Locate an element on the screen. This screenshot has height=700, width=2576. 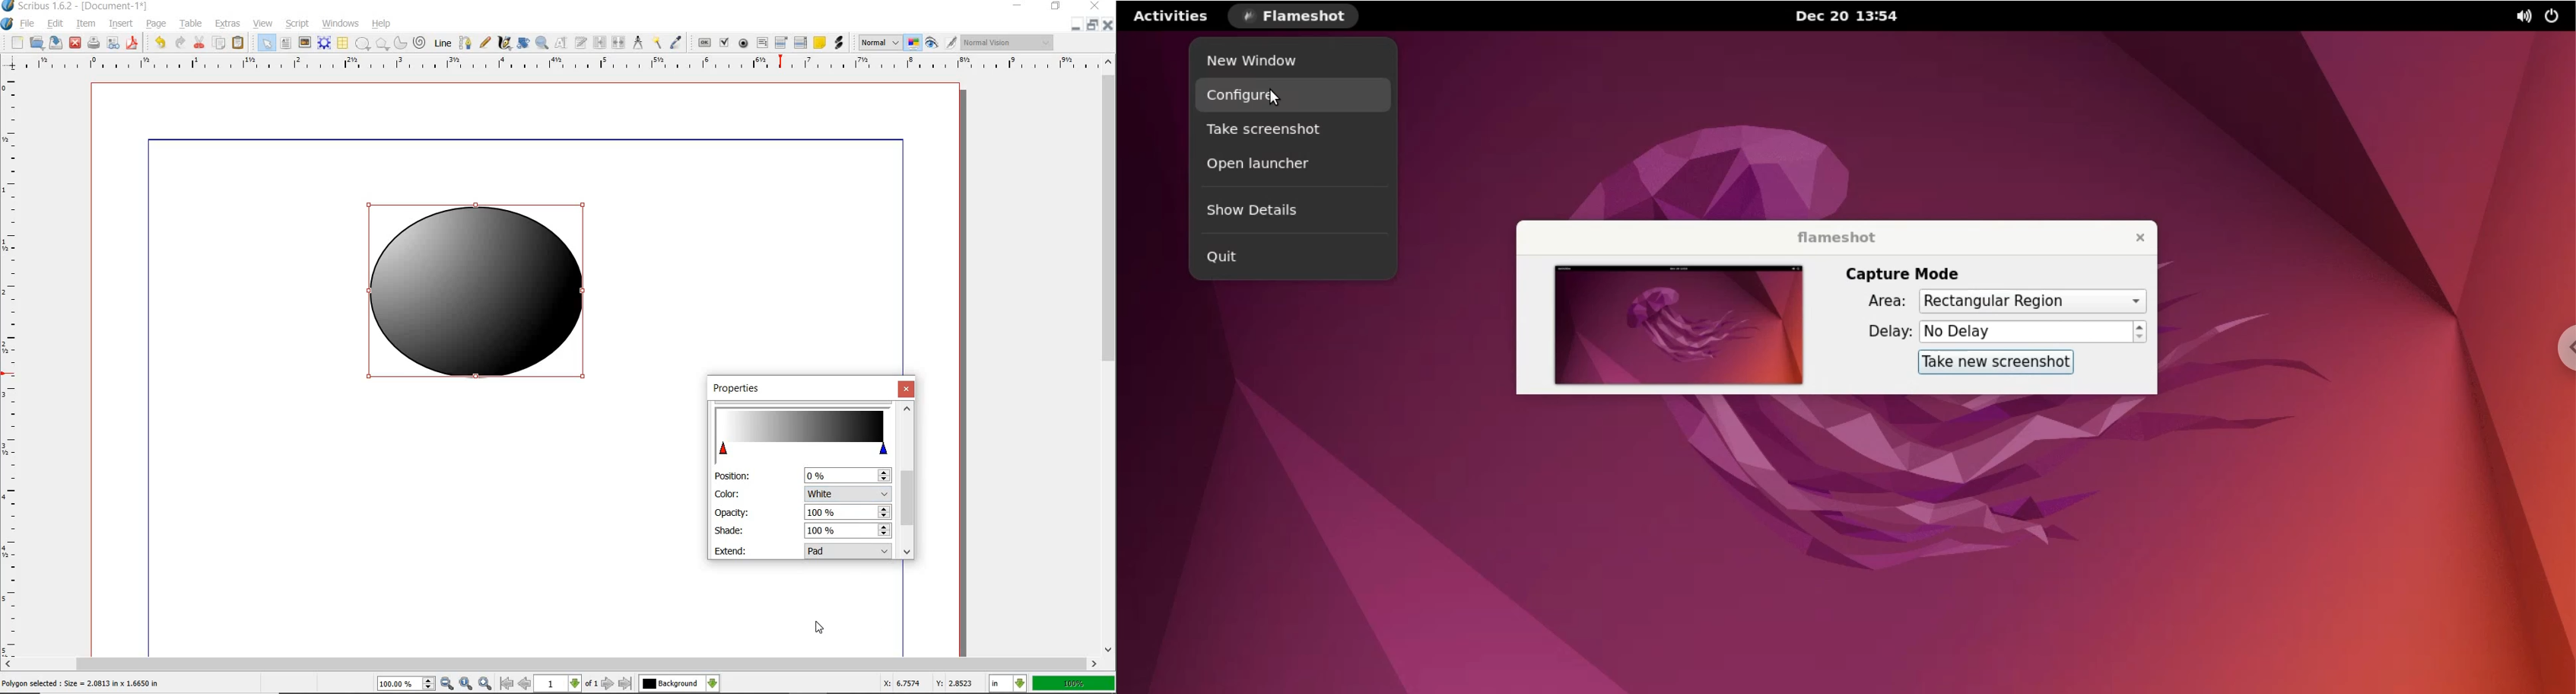
PREVIEW MODE is located at coordinates (931, 43).